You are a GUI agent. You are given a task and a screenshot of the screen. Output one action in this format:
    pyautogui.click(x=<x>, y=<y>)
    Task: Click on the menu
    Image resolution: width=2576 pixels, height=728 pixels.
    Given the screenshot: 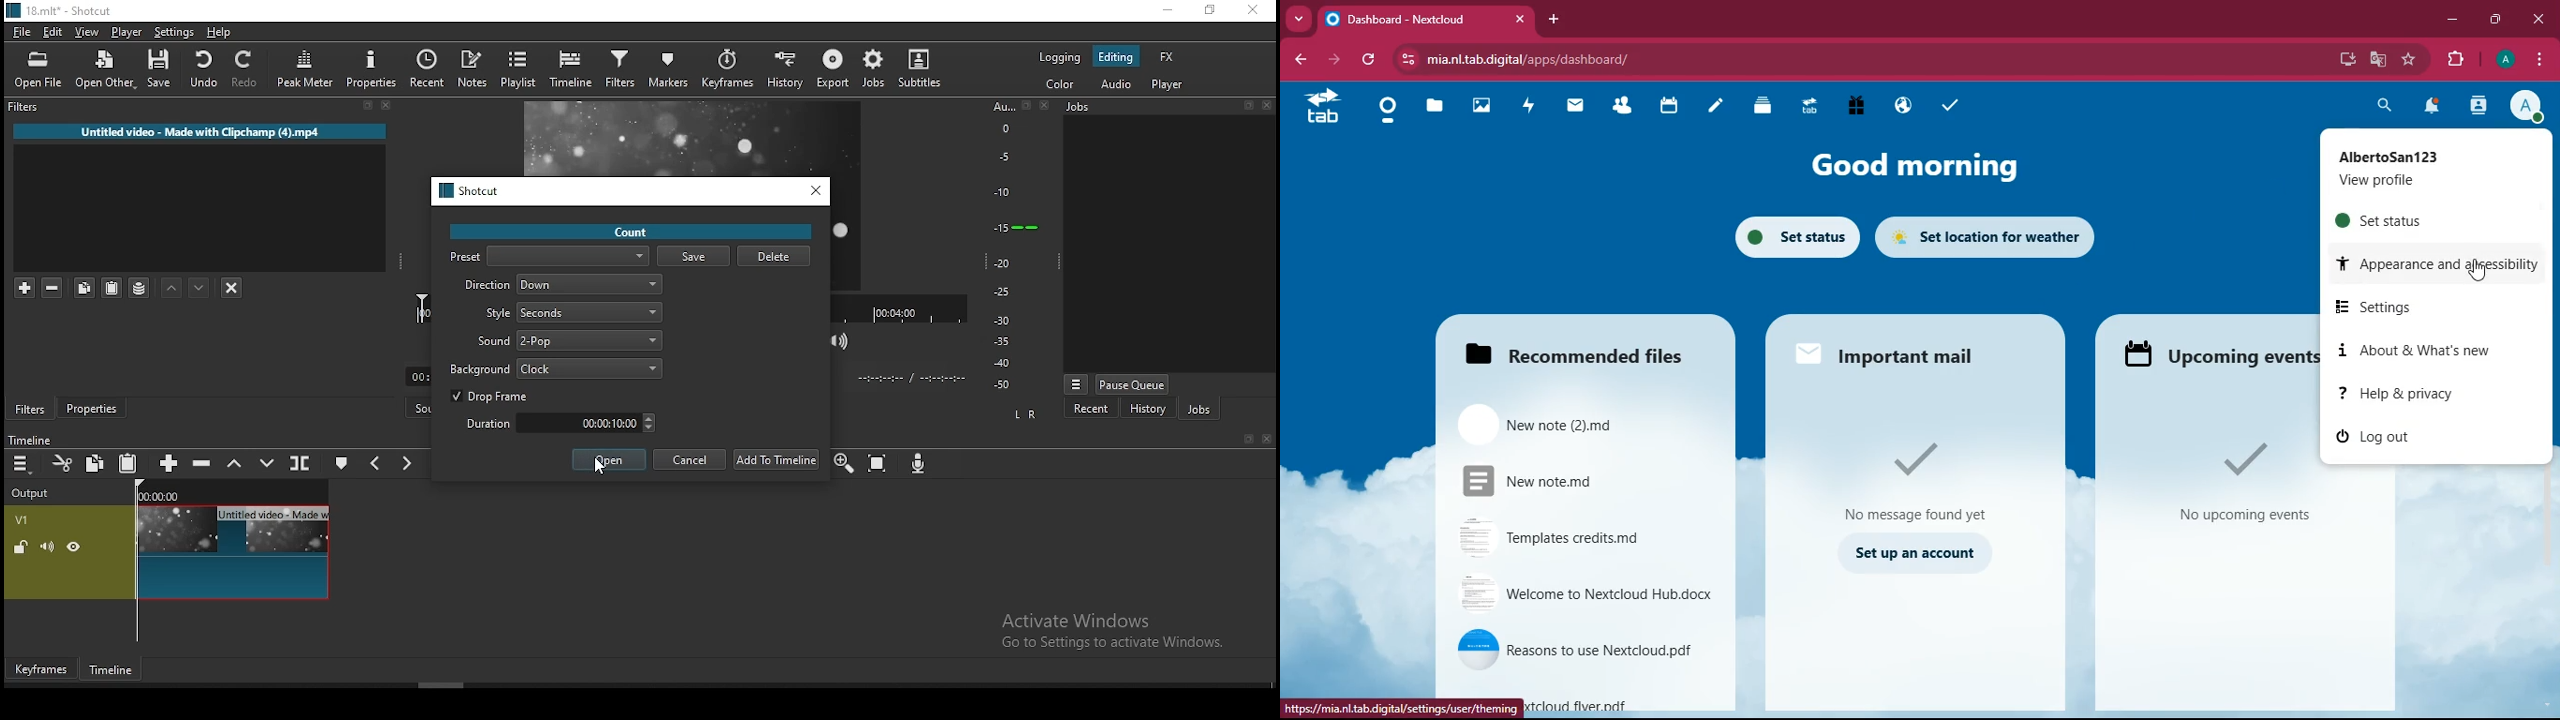 What is the action you would take?
    pyautogui.click(x=2537, y=58)
    